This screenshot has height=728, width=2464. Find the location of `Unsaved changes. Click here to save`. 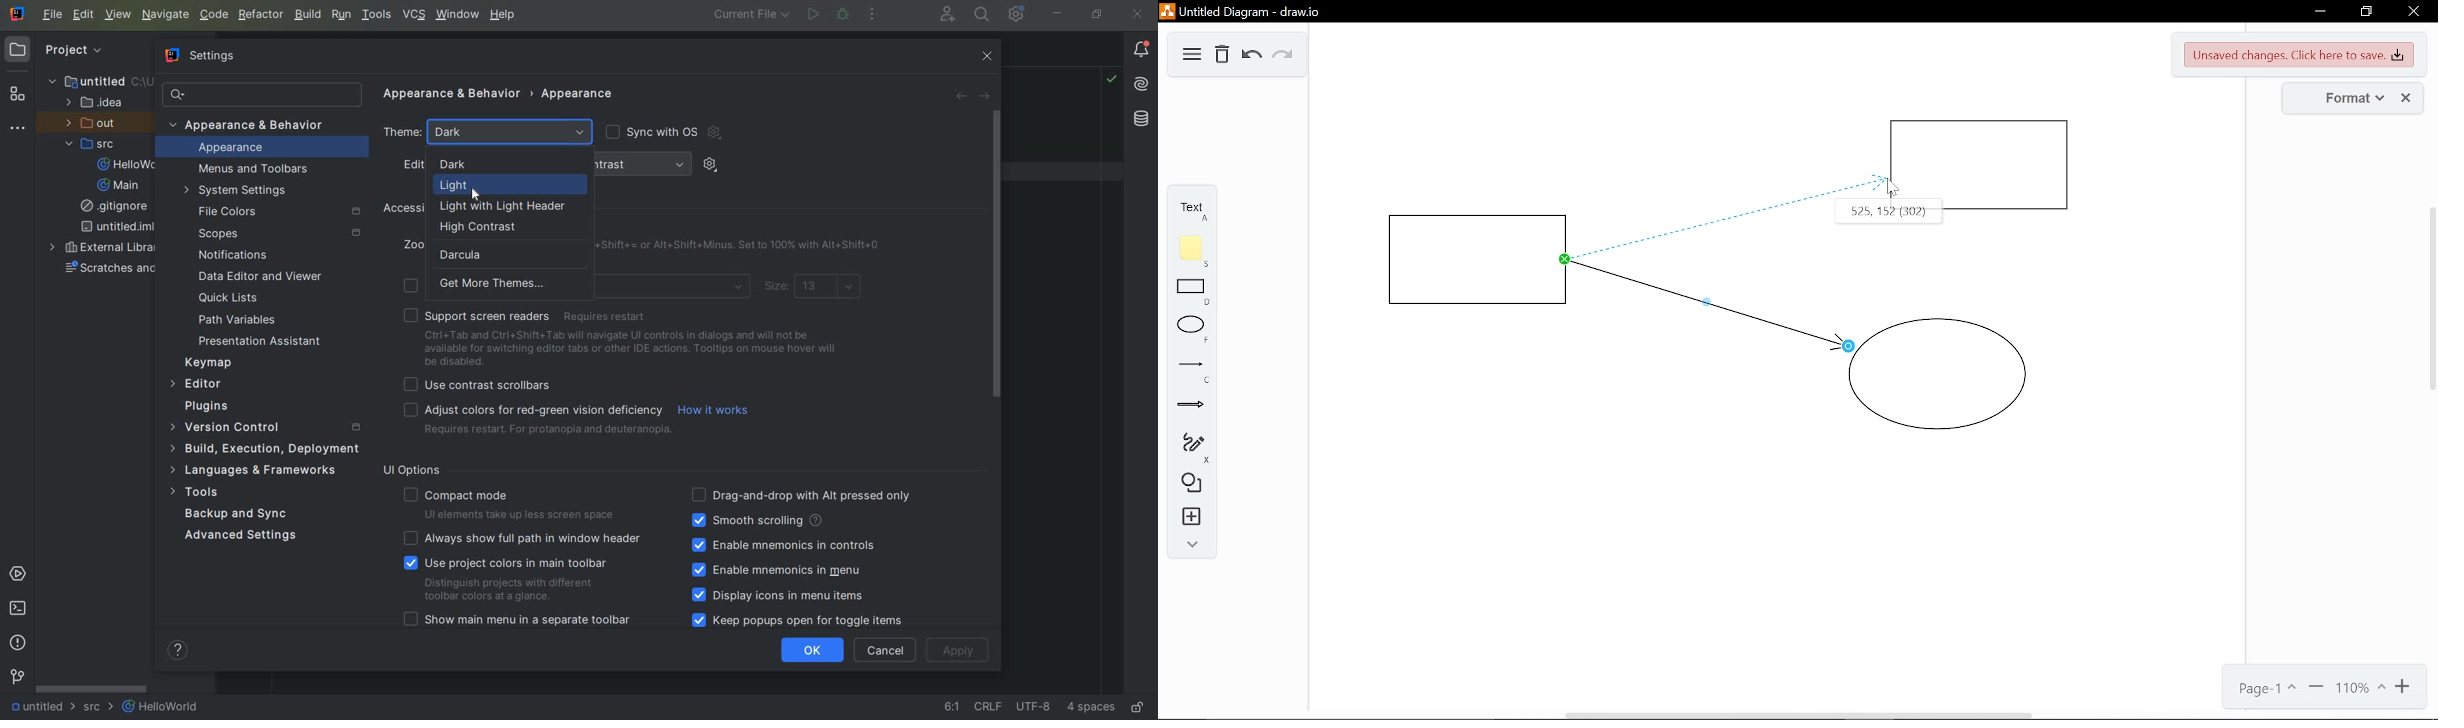

Unsaved changes. Click here to save is located at coordinates (2300, 53).